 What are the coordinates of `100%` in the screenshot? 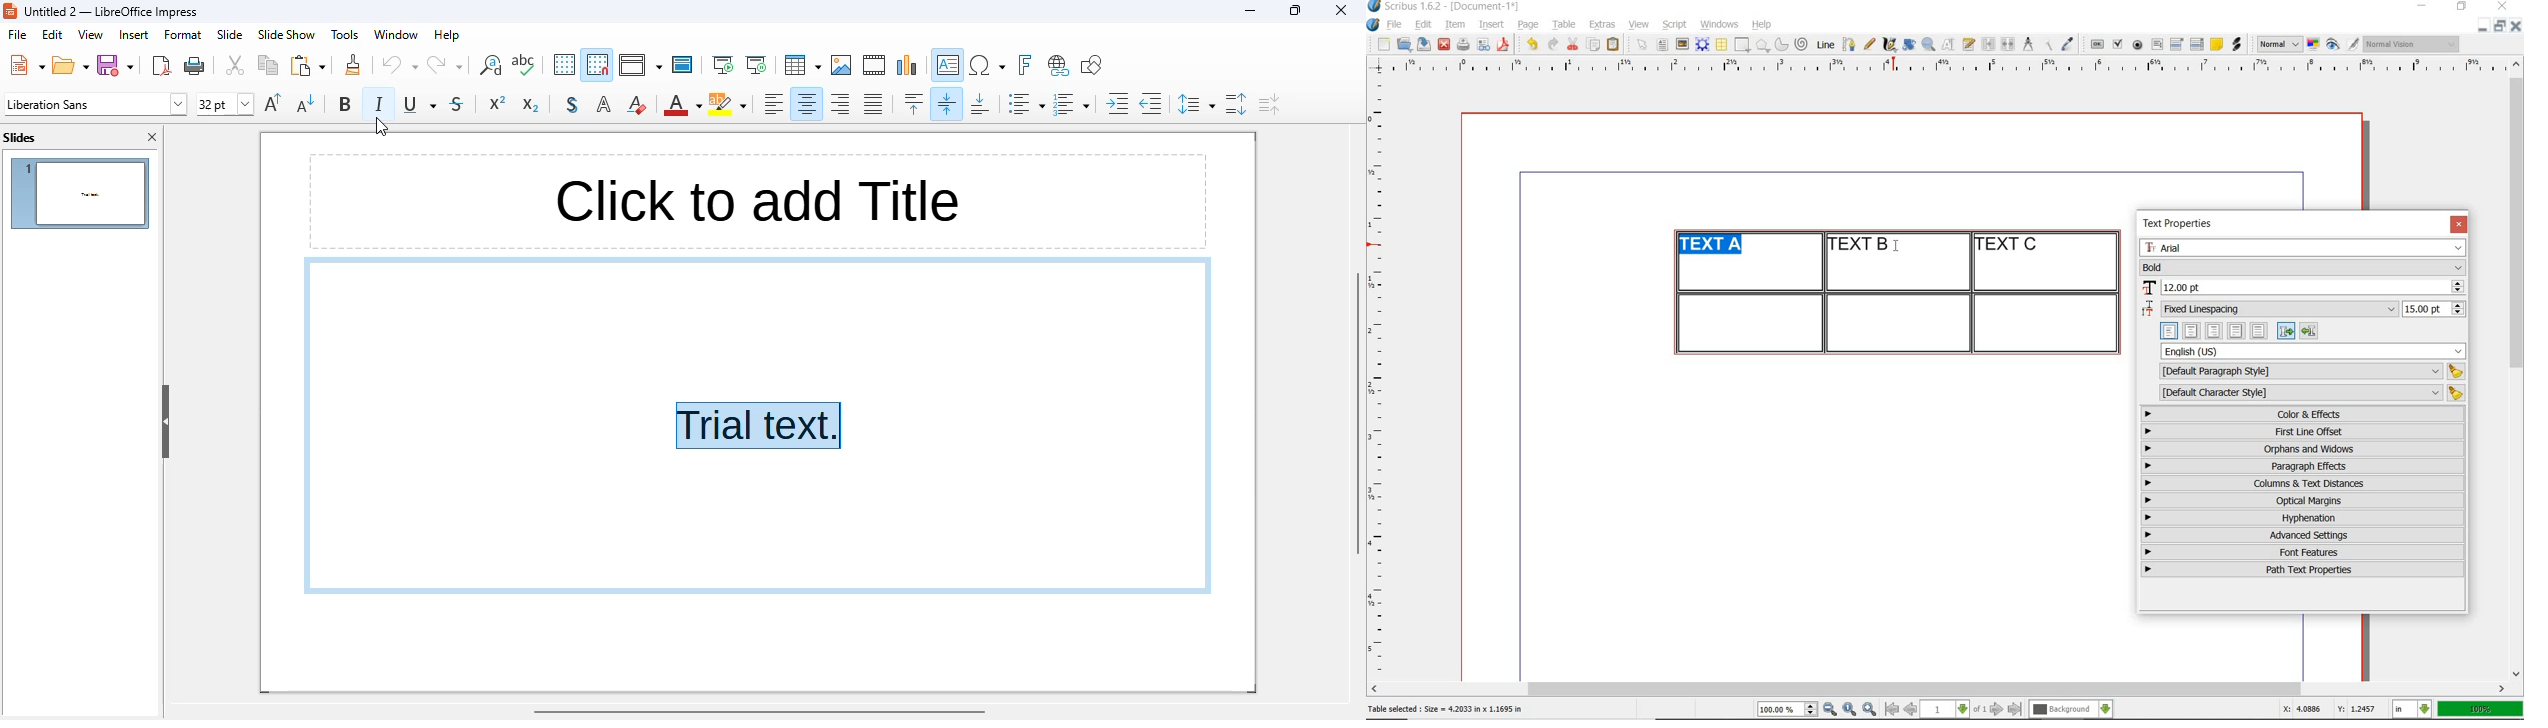 It's located at (2482, 709).